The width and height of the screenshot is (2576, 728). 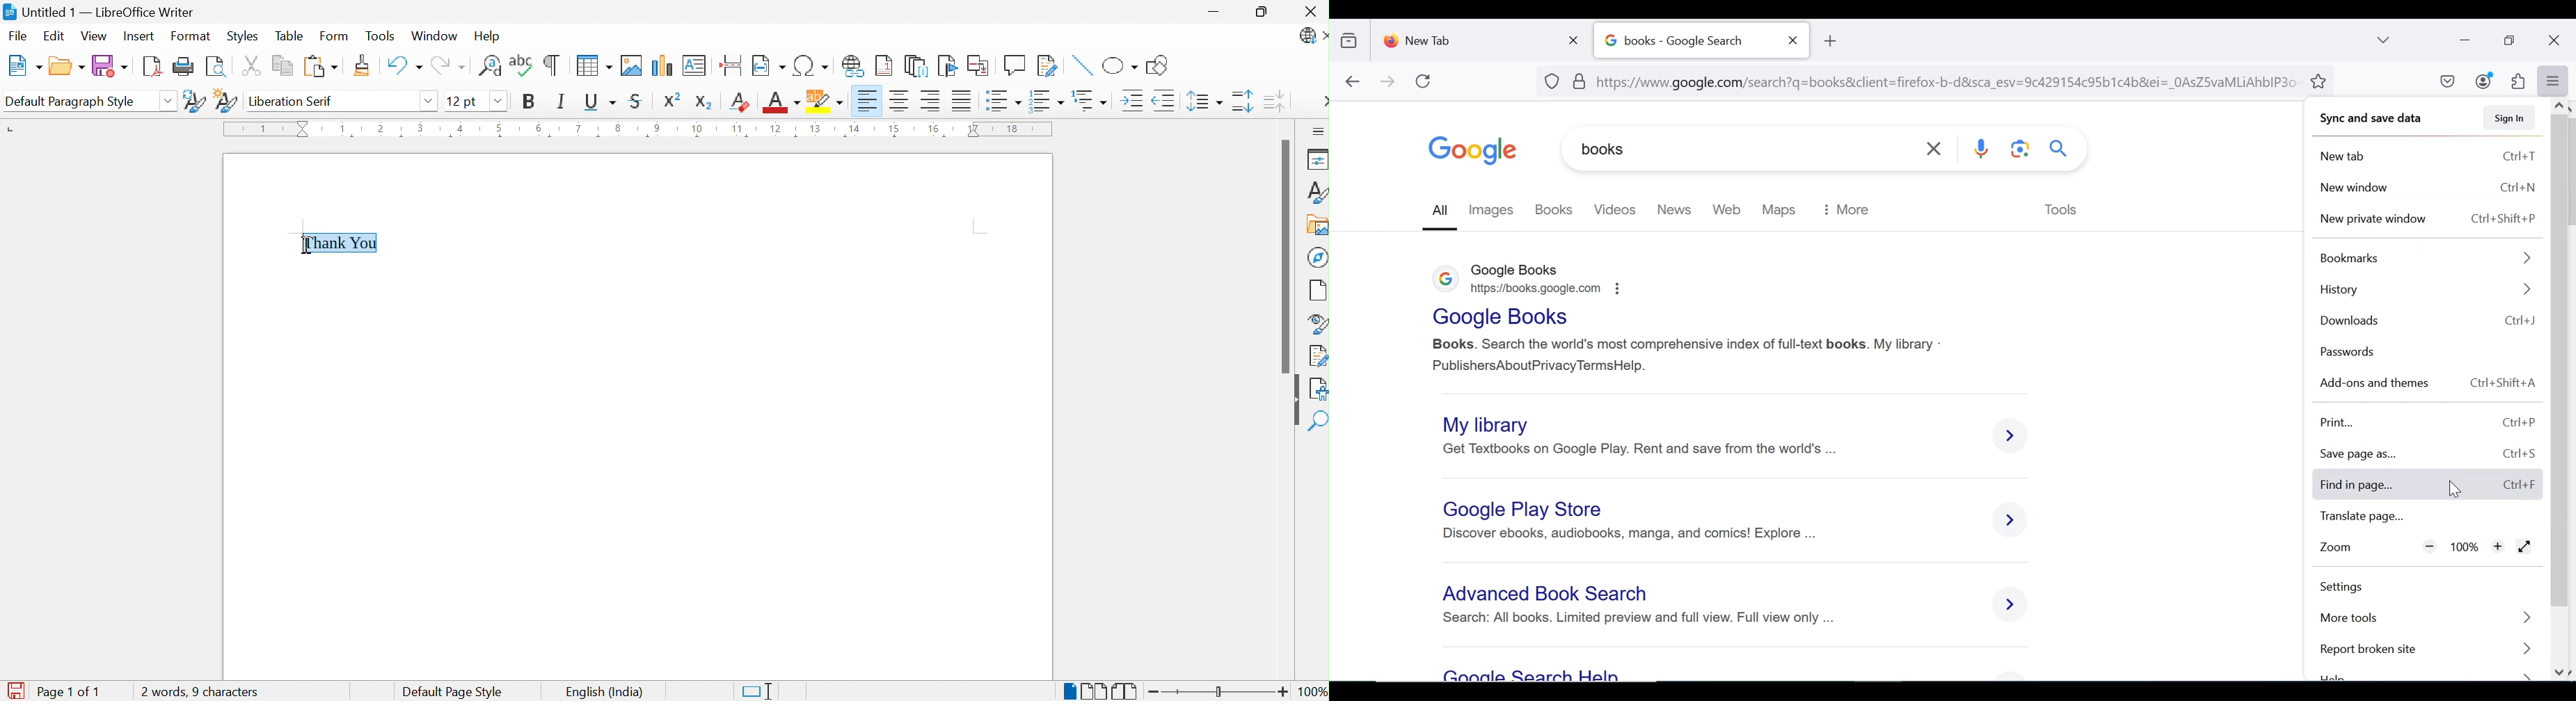 What do you see at coordinates (2018, 151) in the screenshot?
I see `google lens` at bounding box center [2018, 151].